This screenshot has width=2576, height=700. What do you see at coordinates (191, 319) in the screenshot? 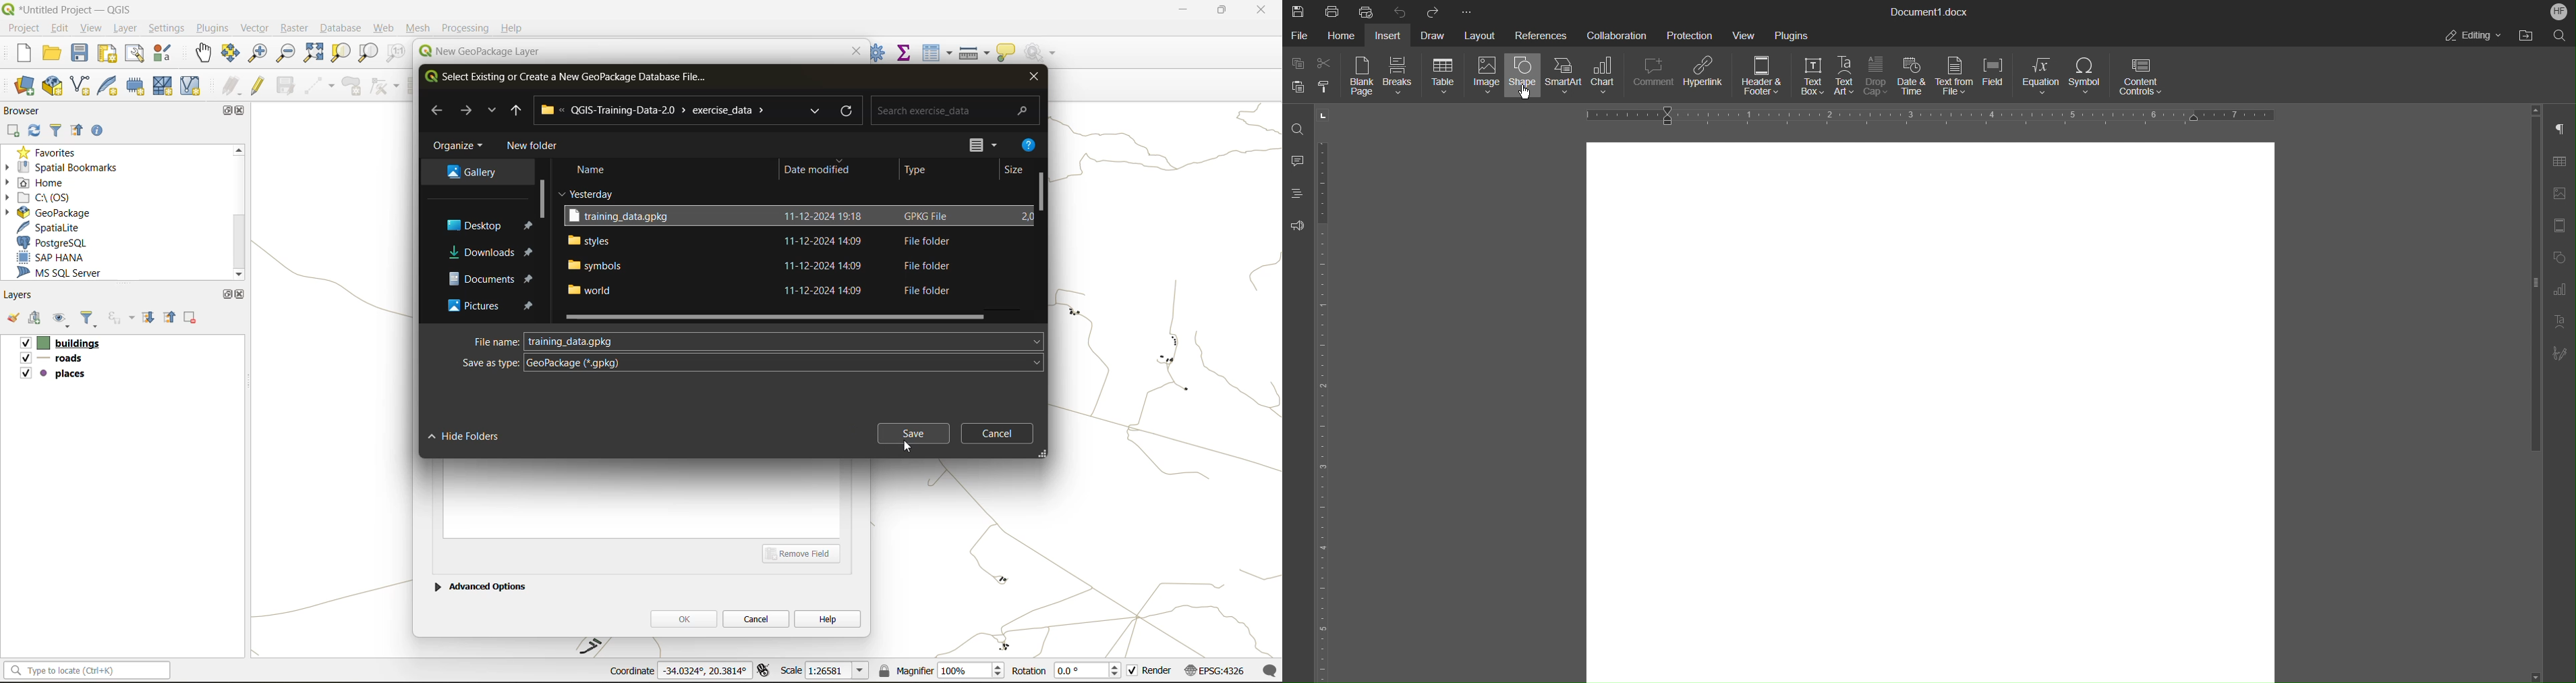
I see `remove` at bounding box center [191, 319].